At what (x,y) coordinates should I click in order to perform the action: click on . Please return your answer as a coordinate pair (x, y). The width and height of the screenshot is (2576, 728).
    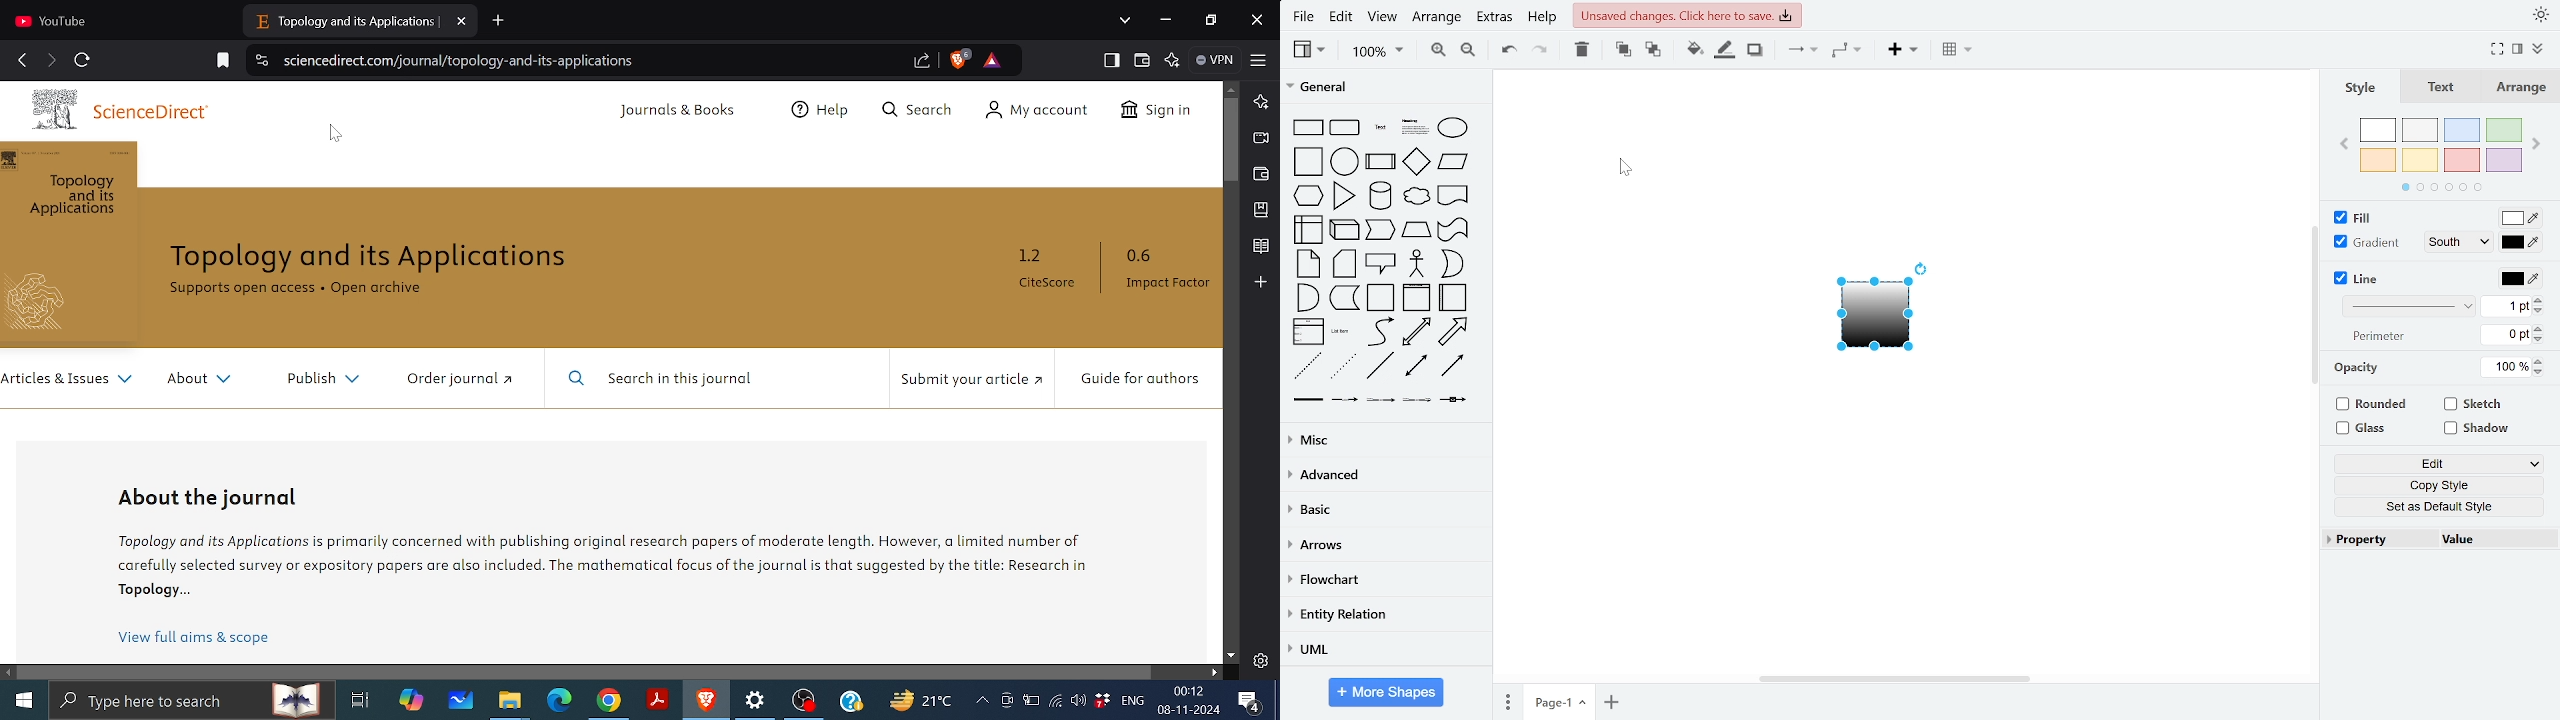
    Looking at the image, I should click on (1343, 398).